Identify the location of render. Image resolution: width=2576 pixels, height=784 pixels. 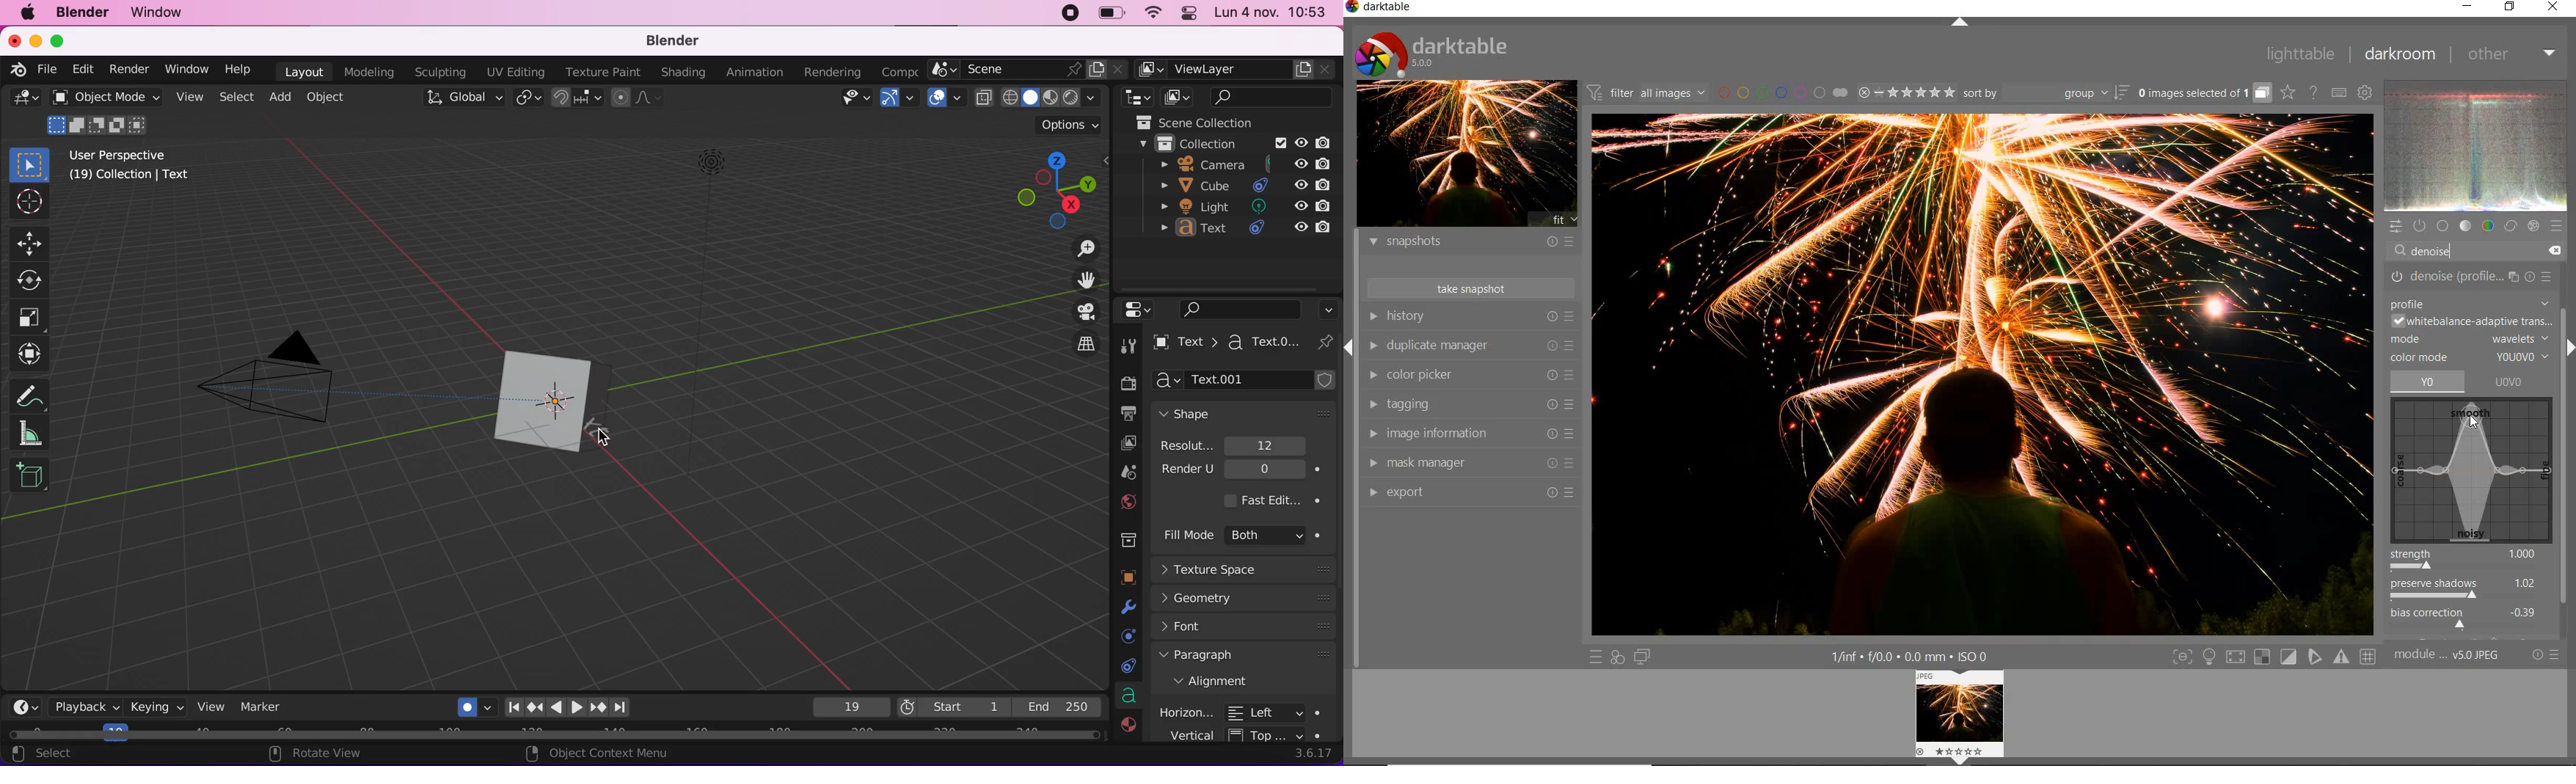
(130, 69).